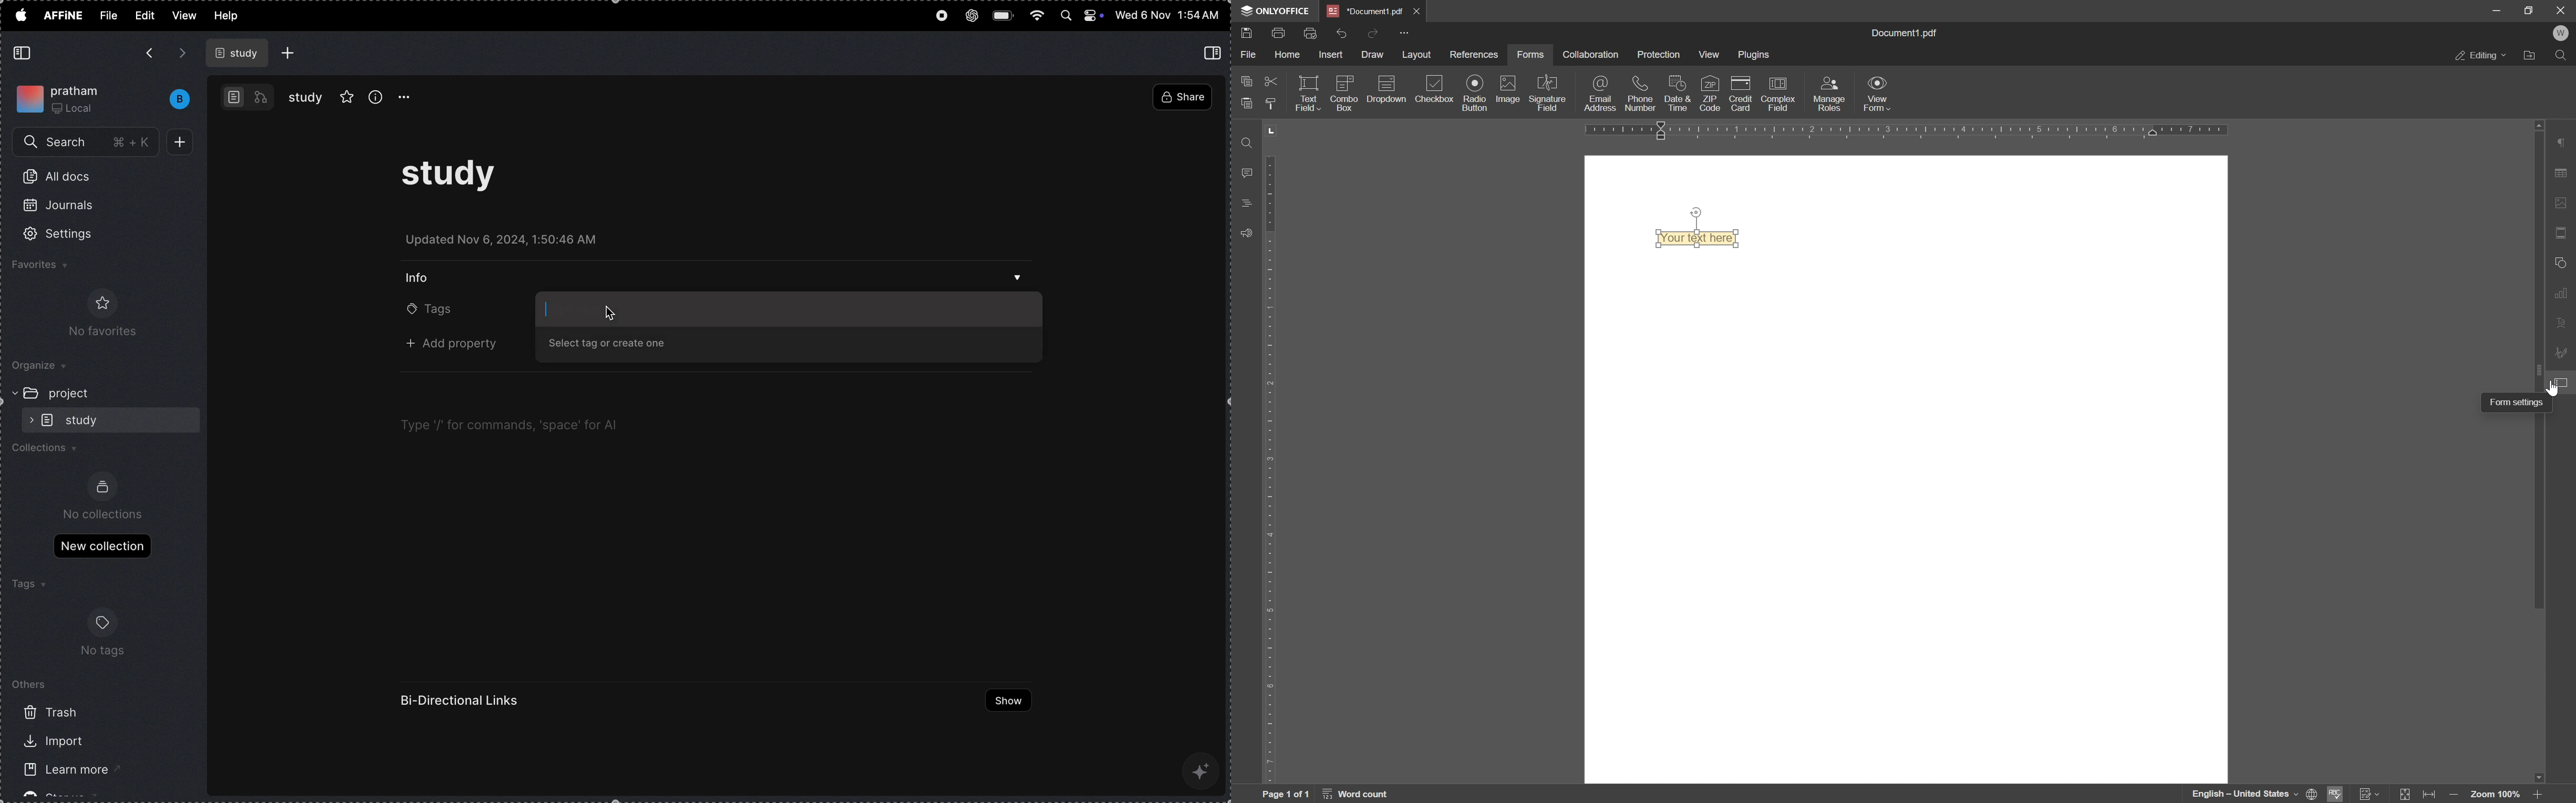 The image size is (2576, 812). Describe the element at coordinates (1530, 54) in the screenshot. I see `forms` at that location.